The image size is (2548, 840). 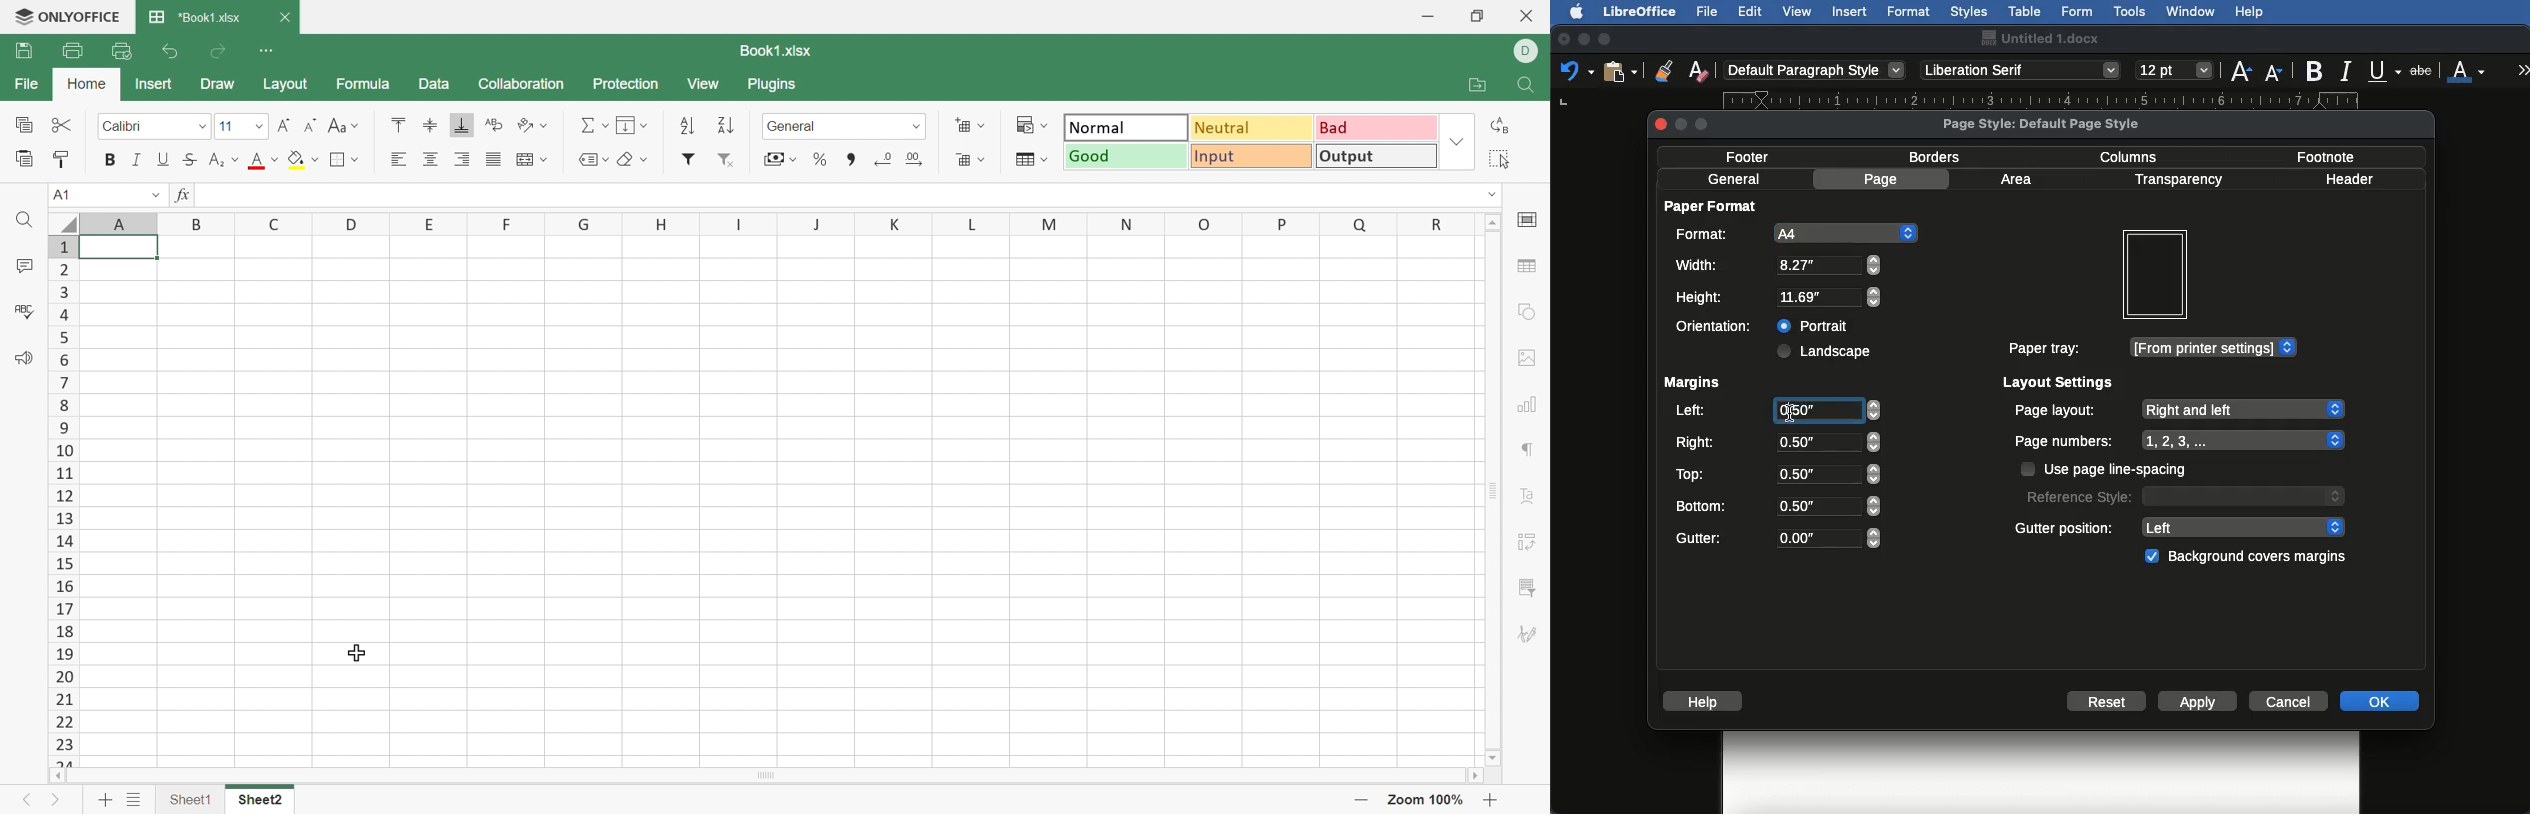 What do you see at coordinates (1126, 225) in the screenshot?
I see `N` at bounding box center [1126, 225].